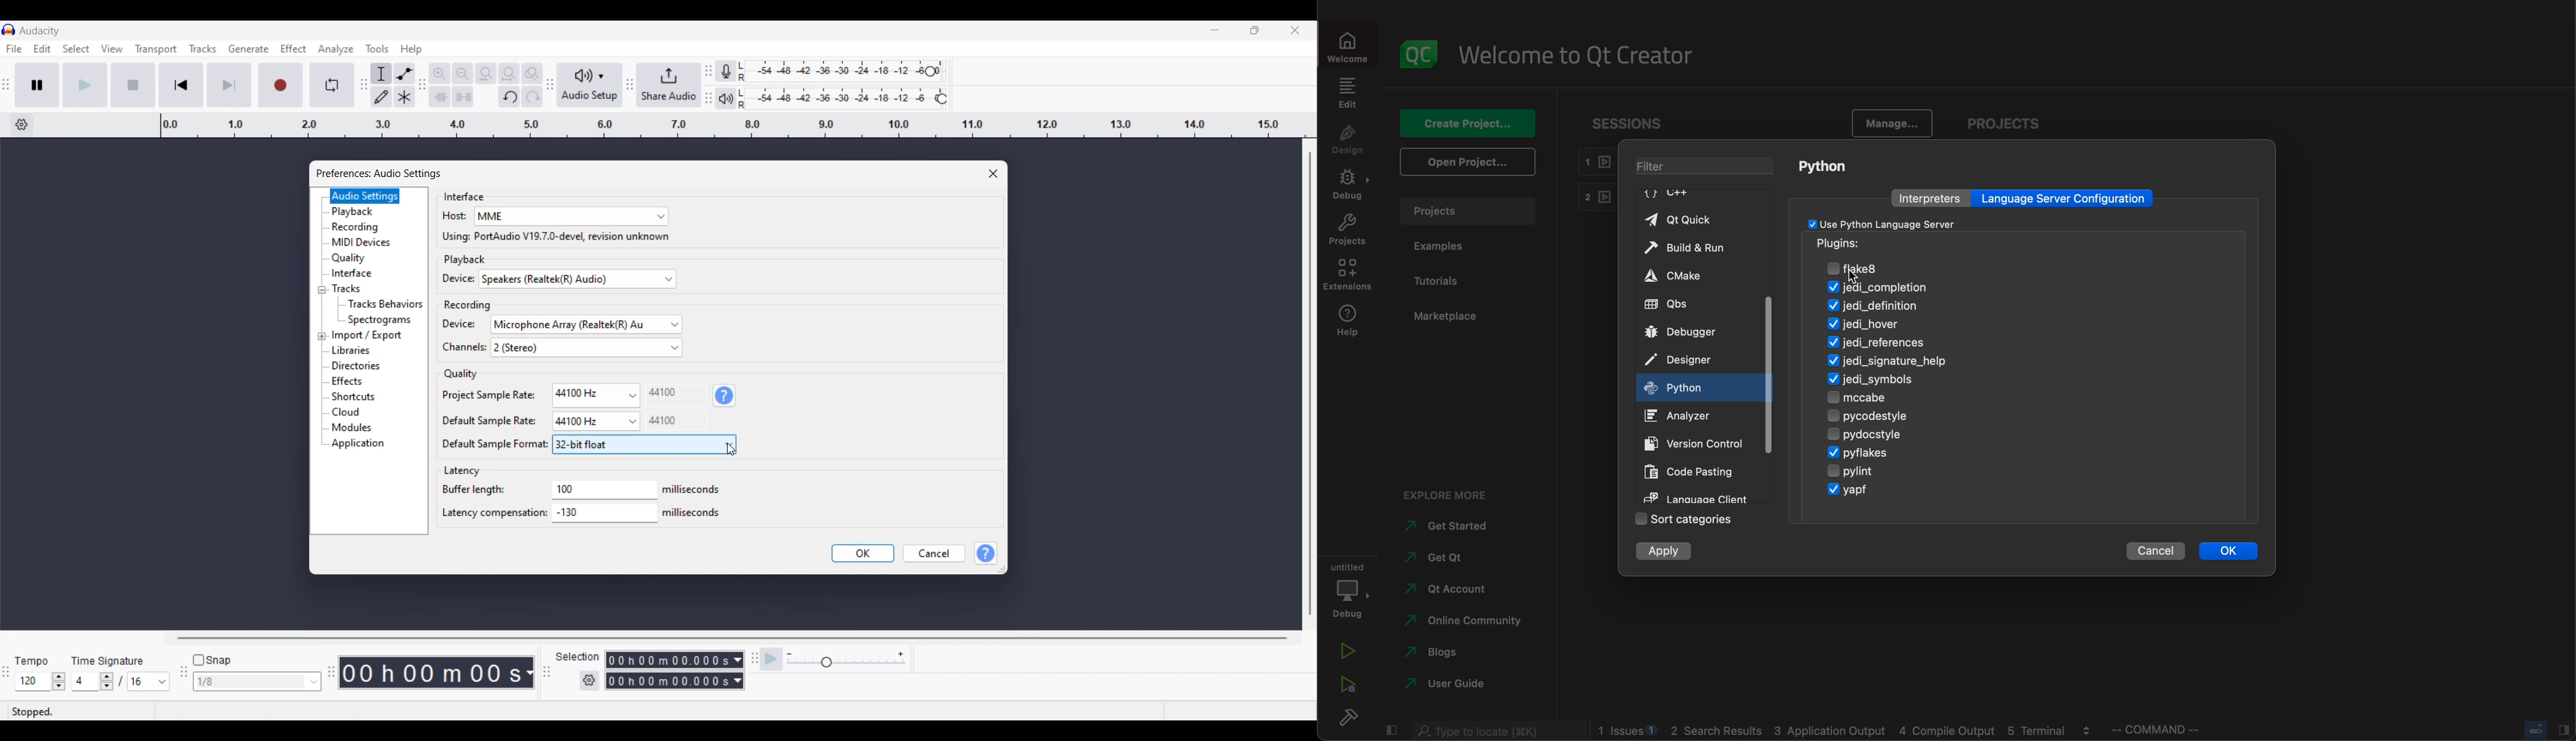 This screenshot has height=756, width=2576. I want to click on close slide bar, so click(2545, 729).